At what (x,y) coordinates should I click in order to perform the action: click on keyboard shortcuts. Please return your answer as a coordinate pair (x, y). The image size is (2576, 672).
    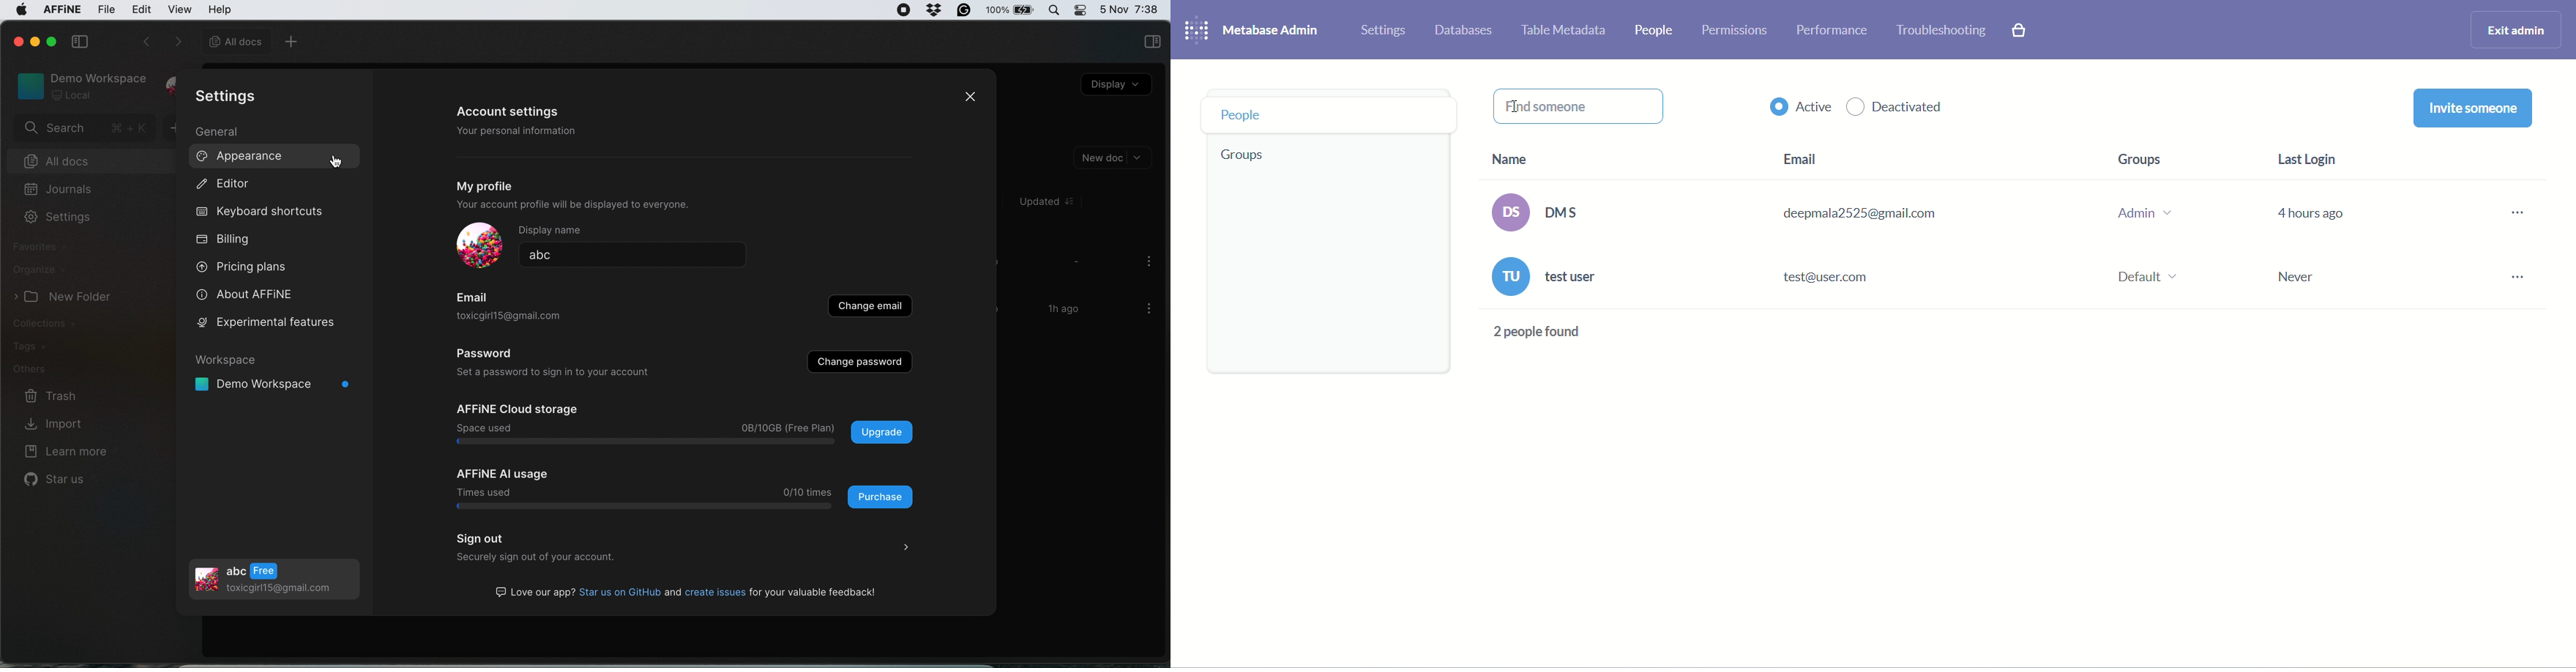
    Looking at the image, I should click on (263, 211).